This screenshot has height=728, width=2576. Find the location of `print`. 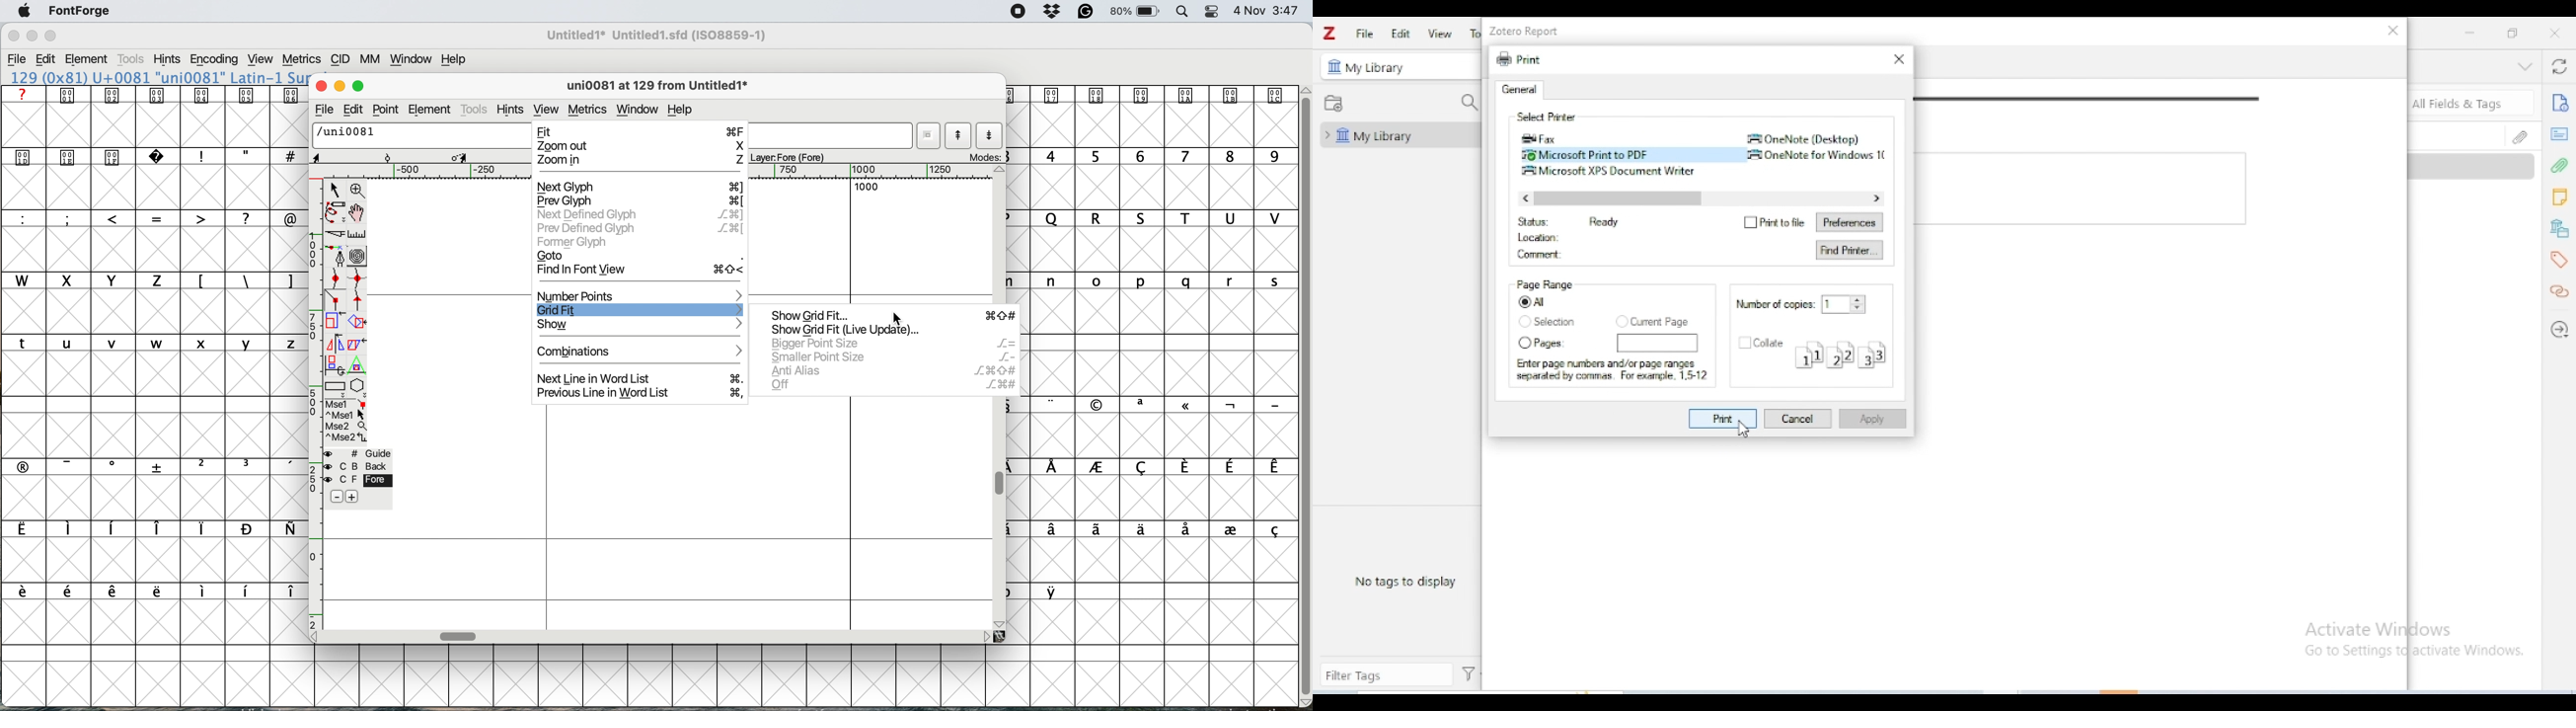

print is located at coordinates (1722, 419).